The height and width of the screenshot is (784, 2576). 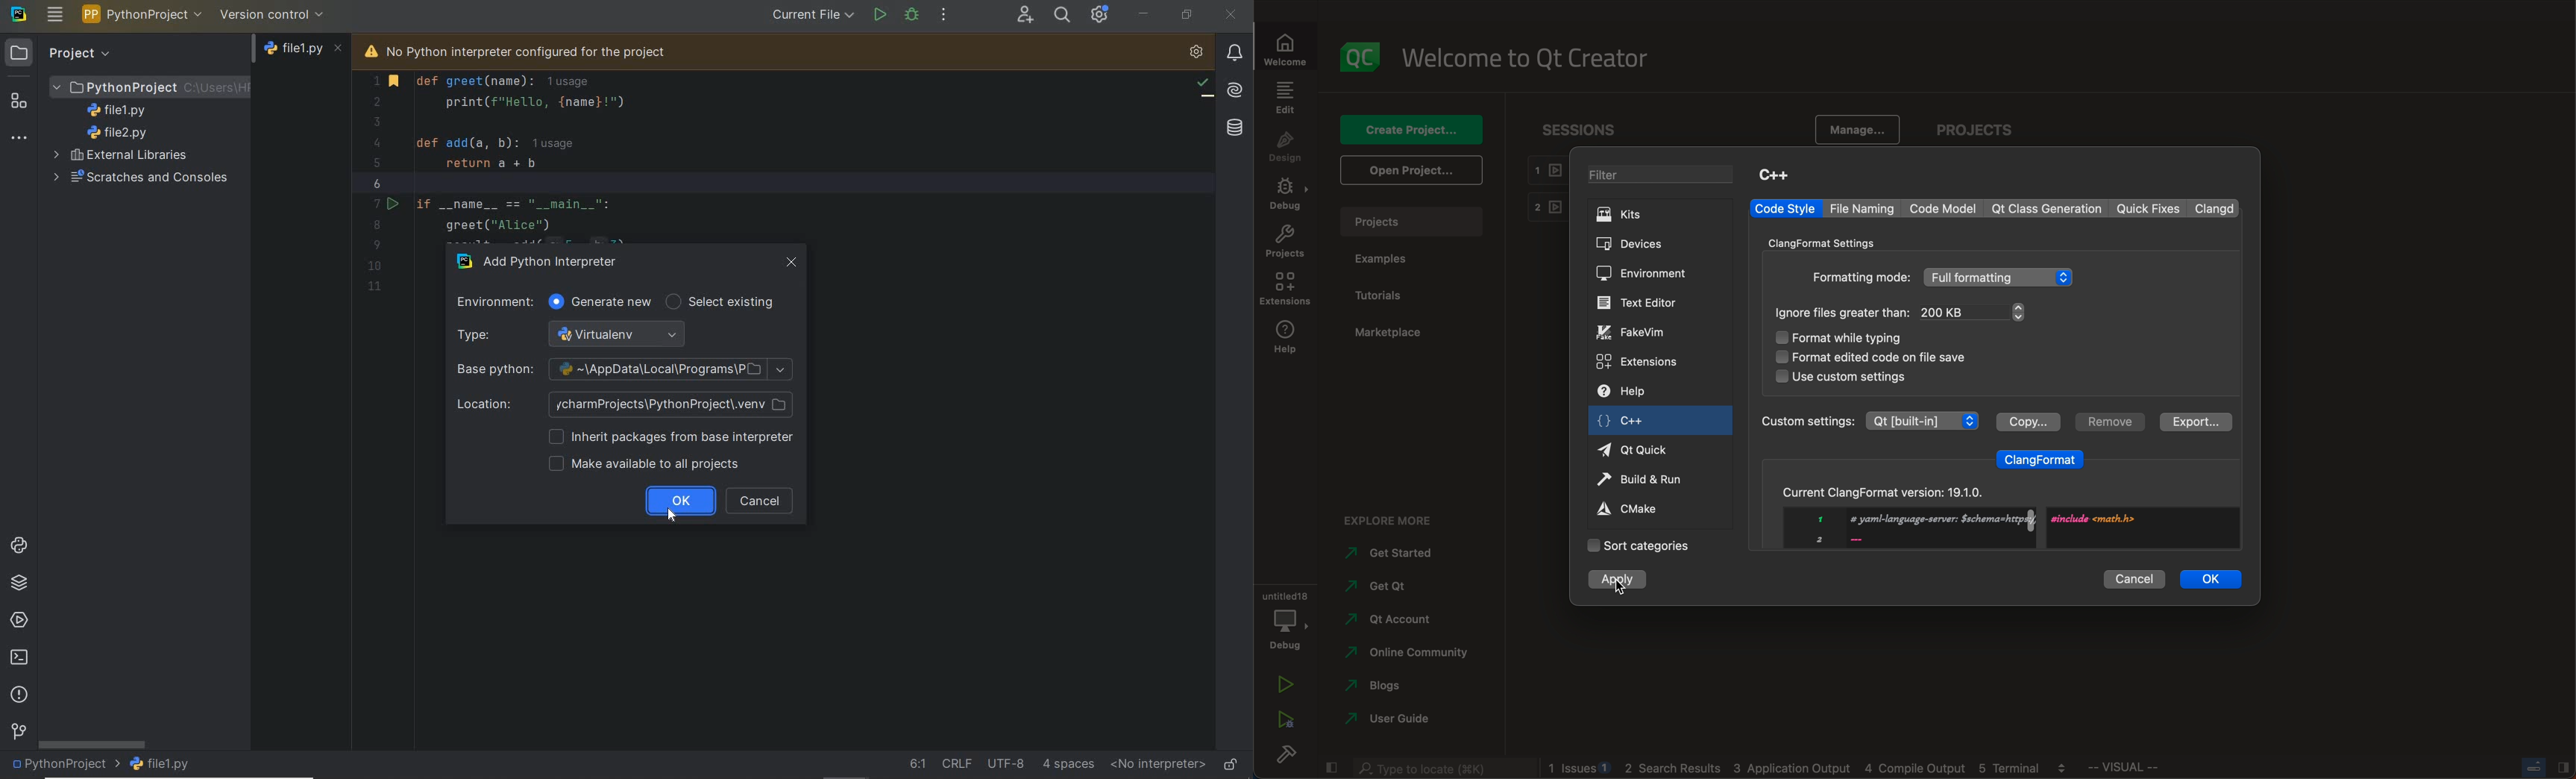 I want to click on style, so click(x=1785, y=209).